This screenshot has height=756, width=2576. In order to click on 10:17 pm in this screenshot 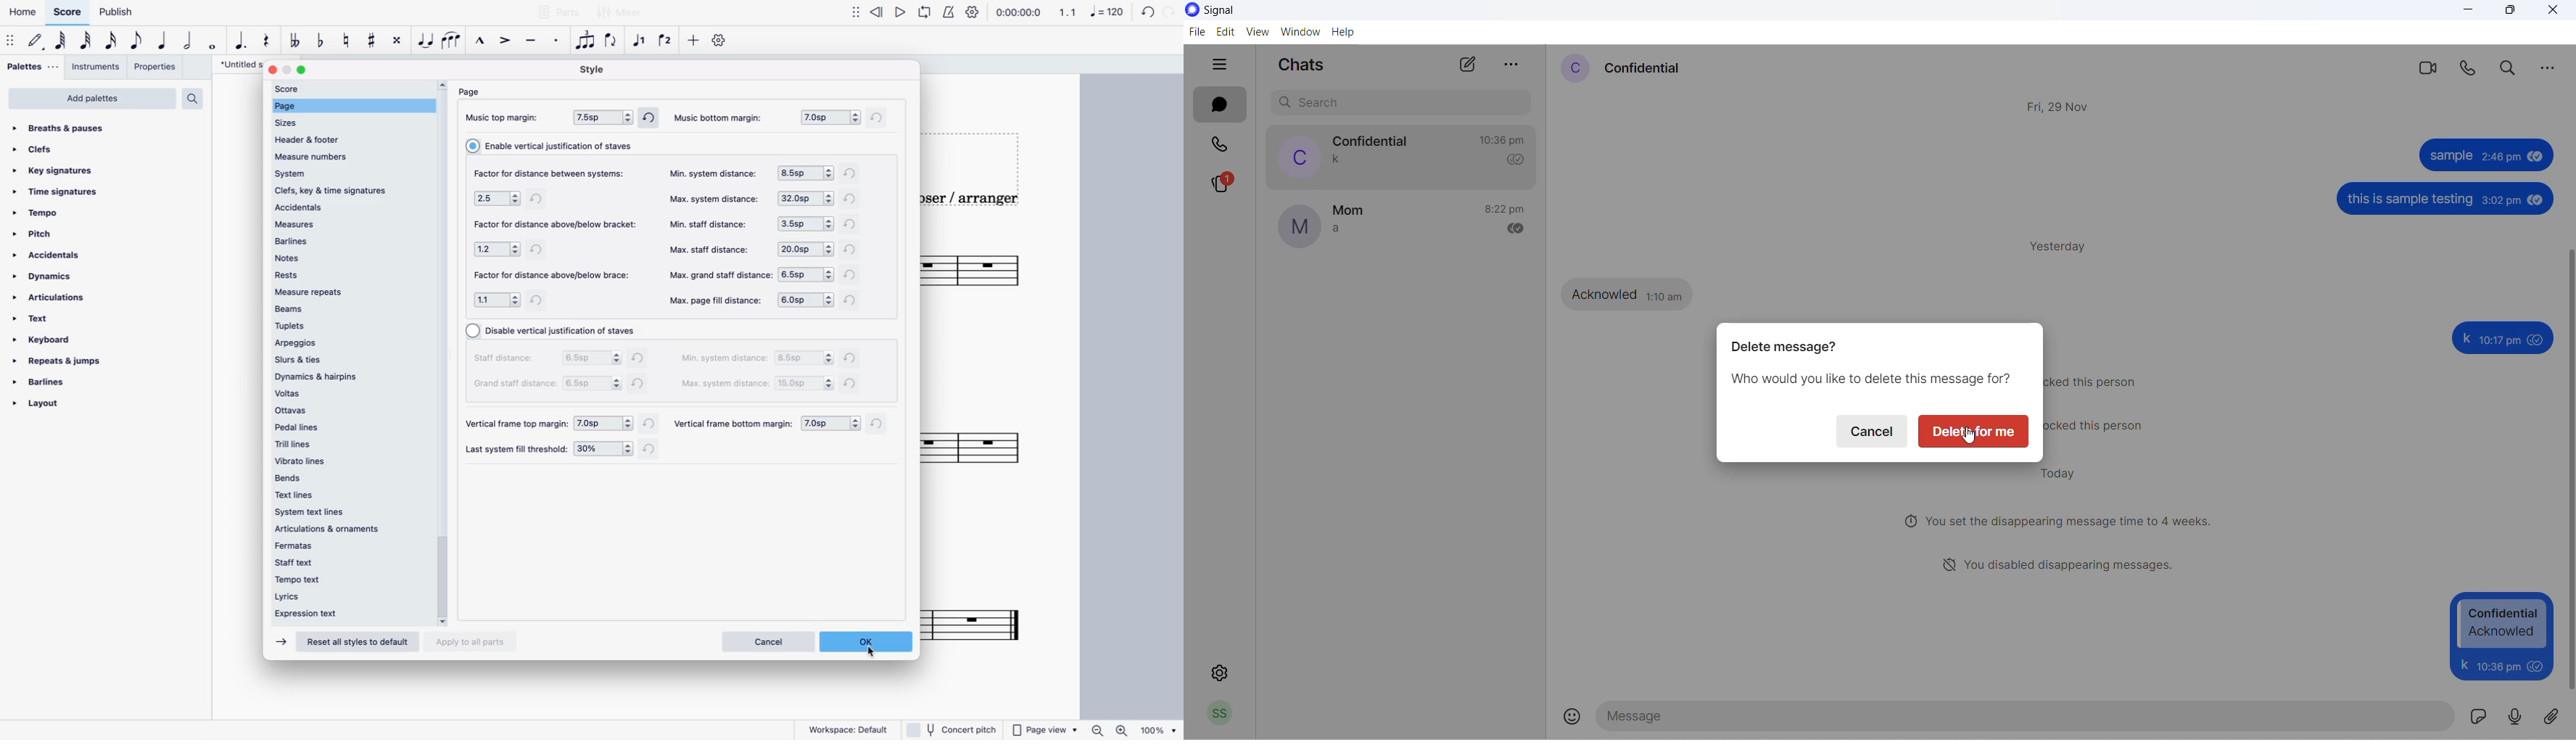, I will do `click(2500, 338)`.